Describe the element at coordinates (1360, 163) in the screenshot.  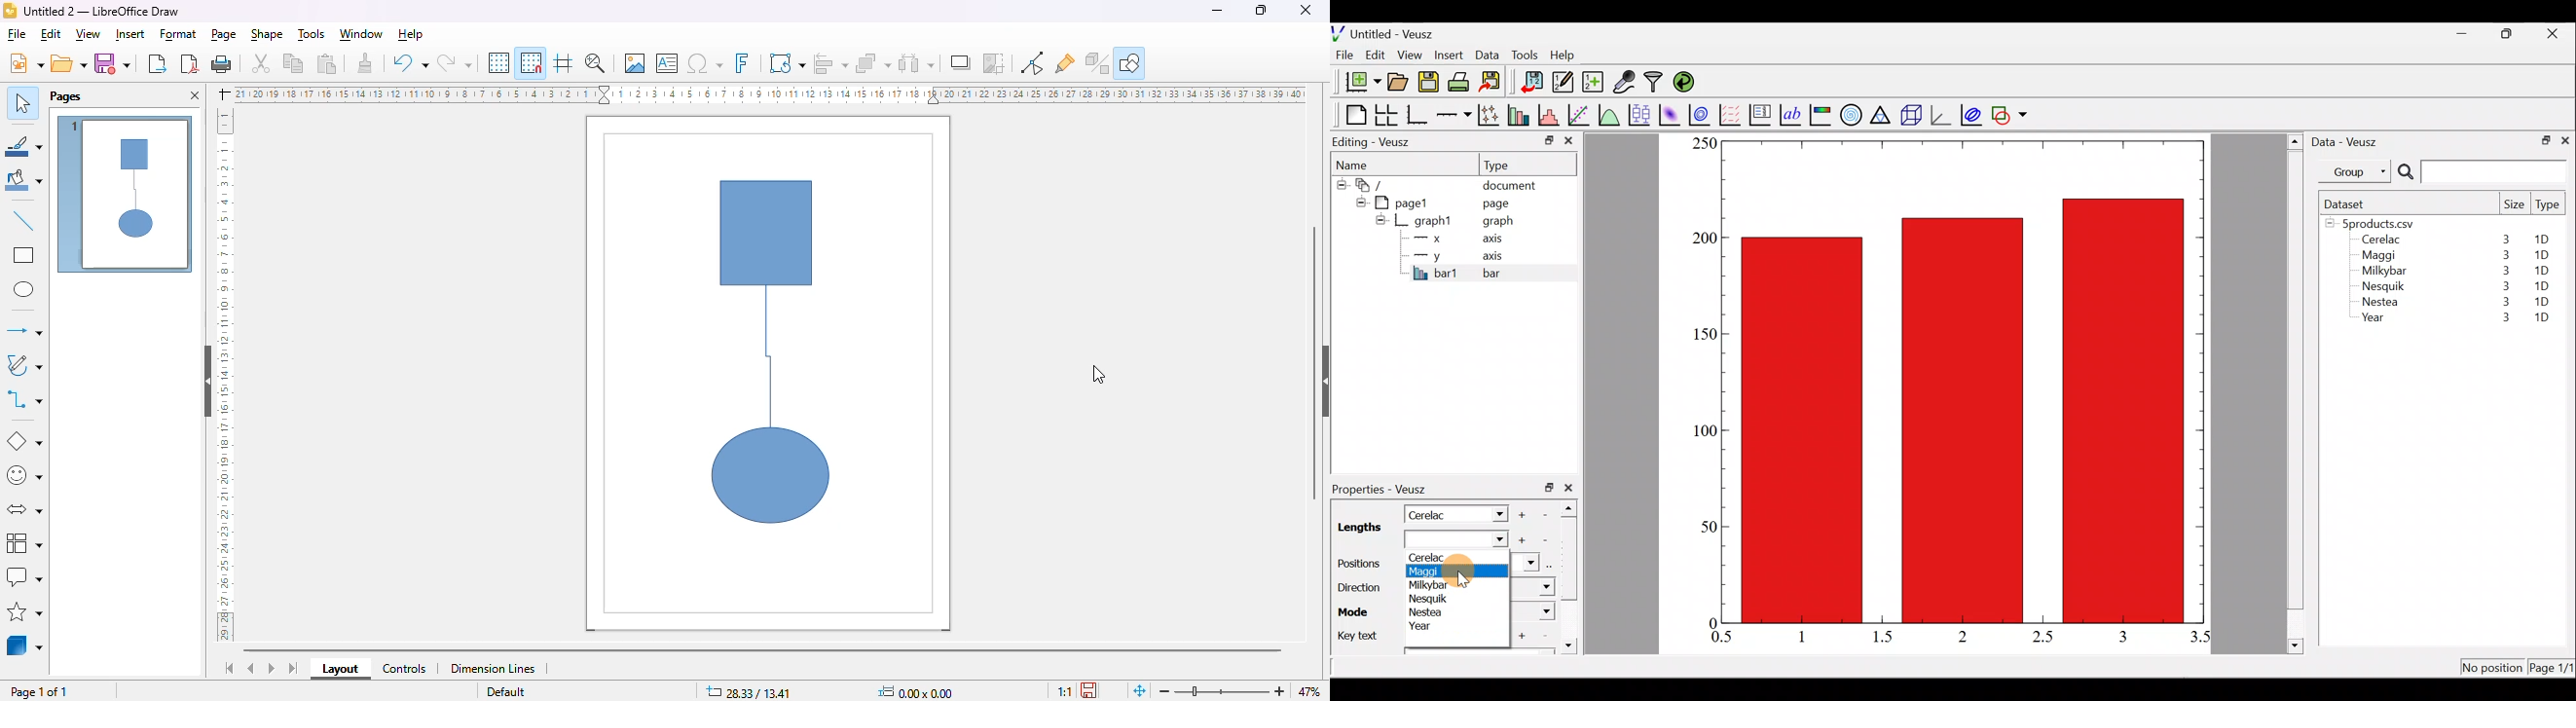
I see `Name` at that location.